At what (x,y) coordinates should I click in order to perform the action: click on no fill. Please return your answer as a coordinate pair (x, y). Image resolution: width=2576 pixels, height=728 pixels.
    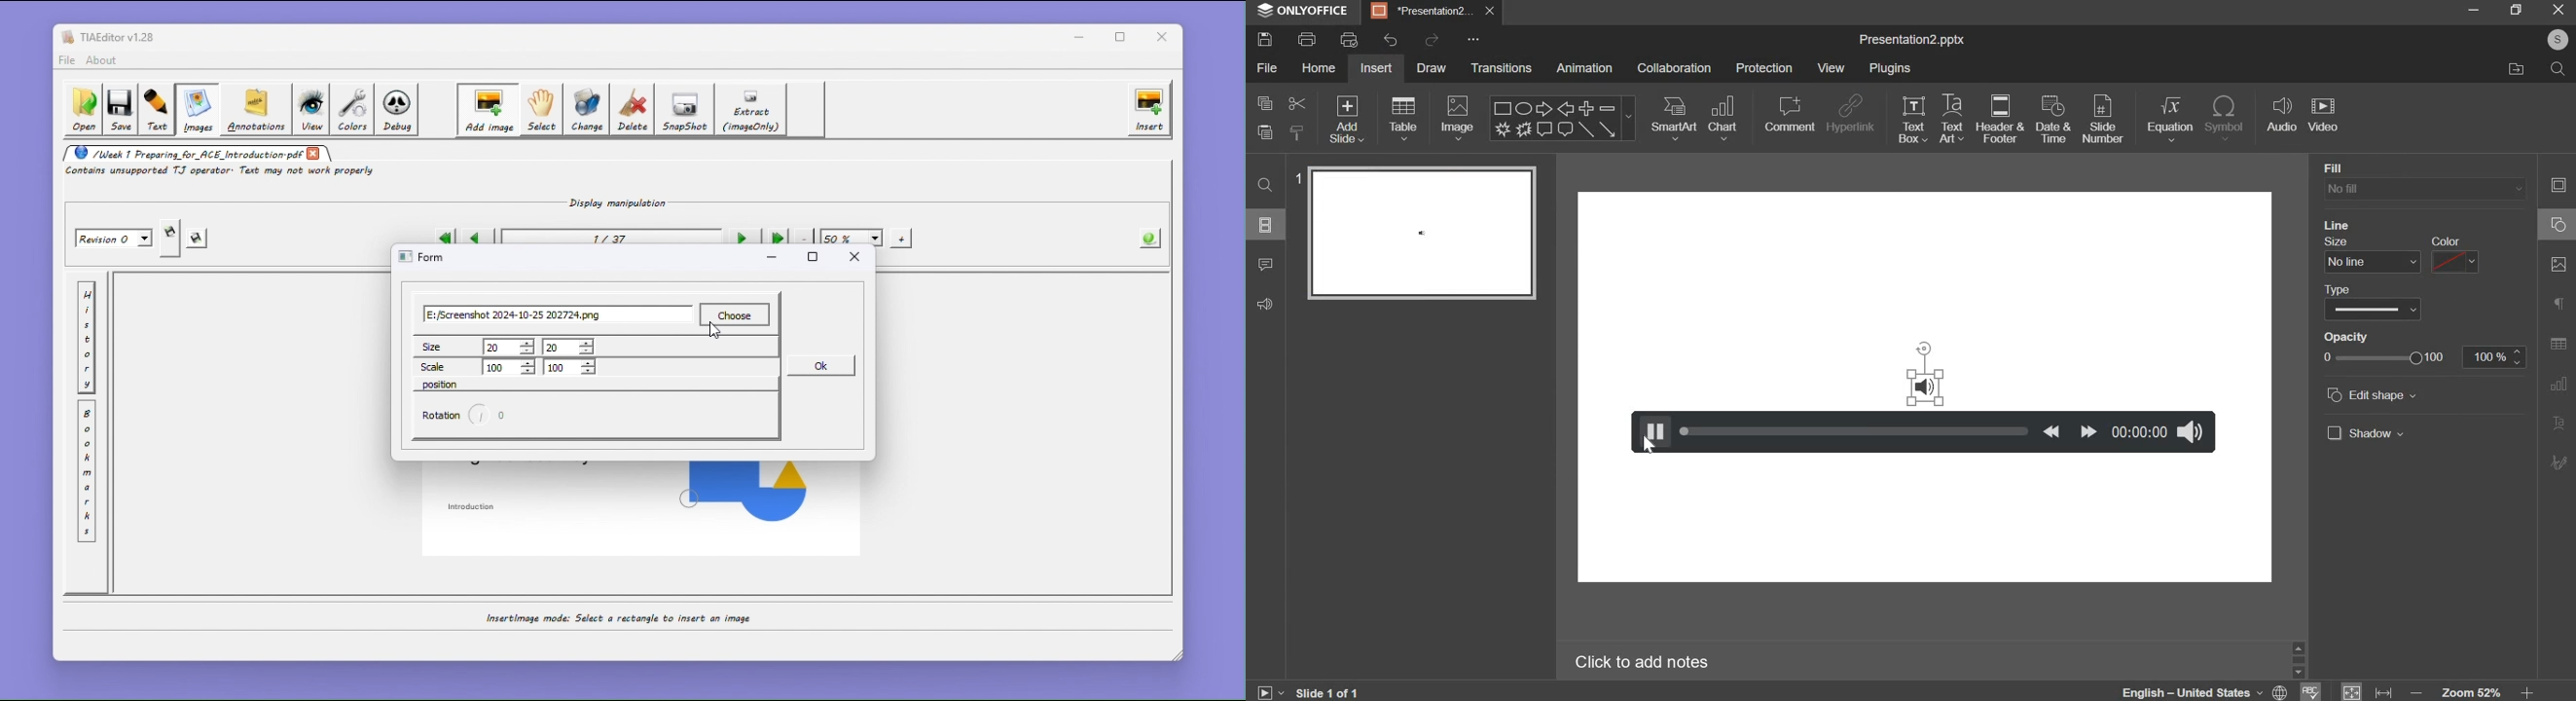
    Looking at the image, I should click on (2425, 190).